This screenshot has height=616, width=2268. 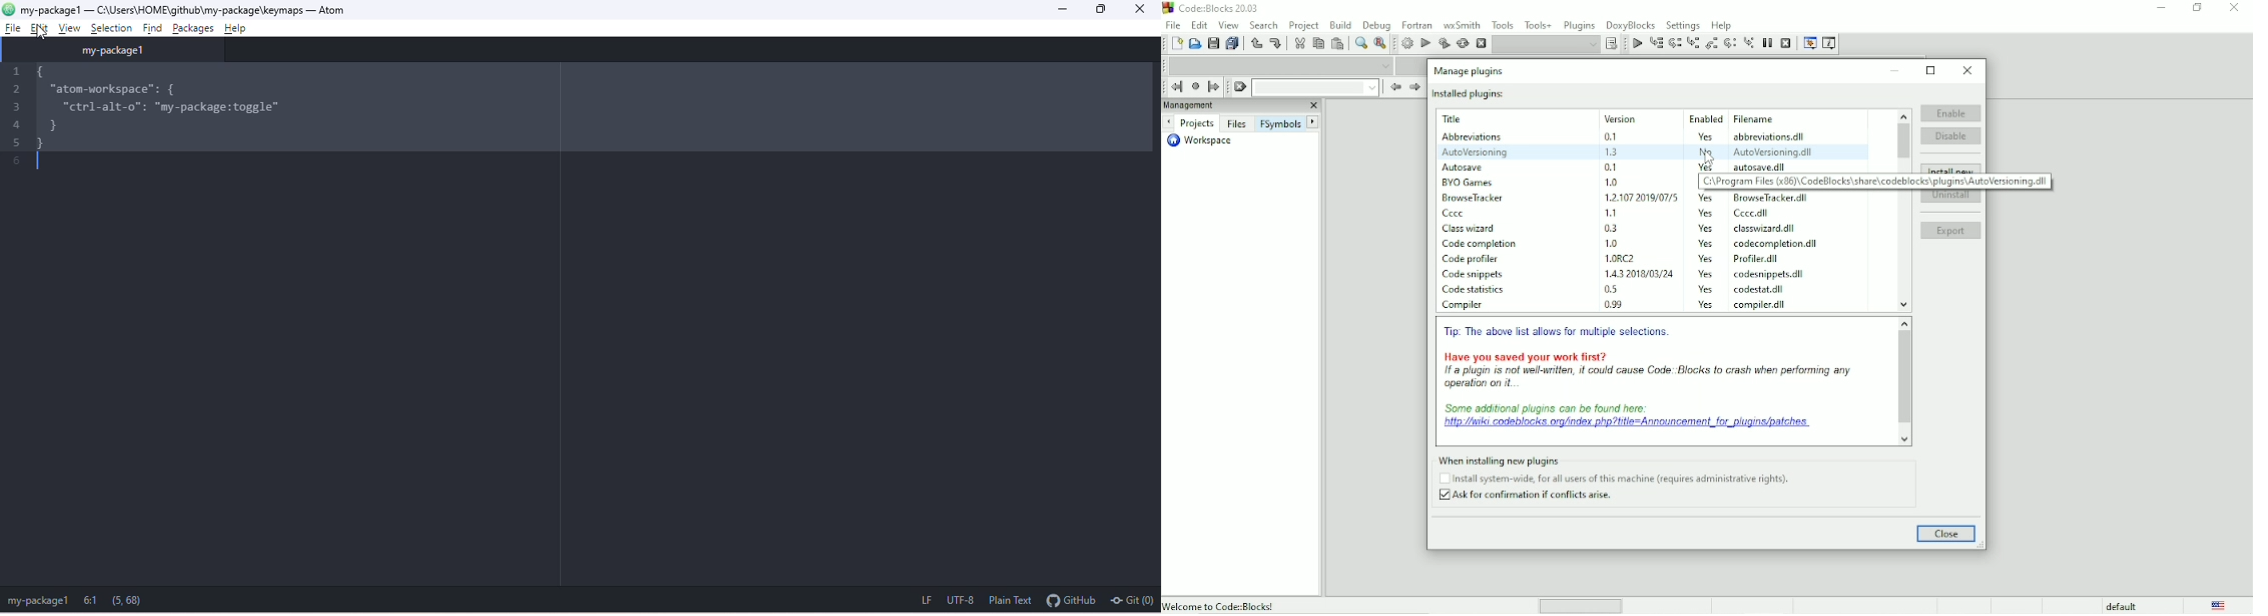 I want to click on Files, so click(x=1238, y=123).